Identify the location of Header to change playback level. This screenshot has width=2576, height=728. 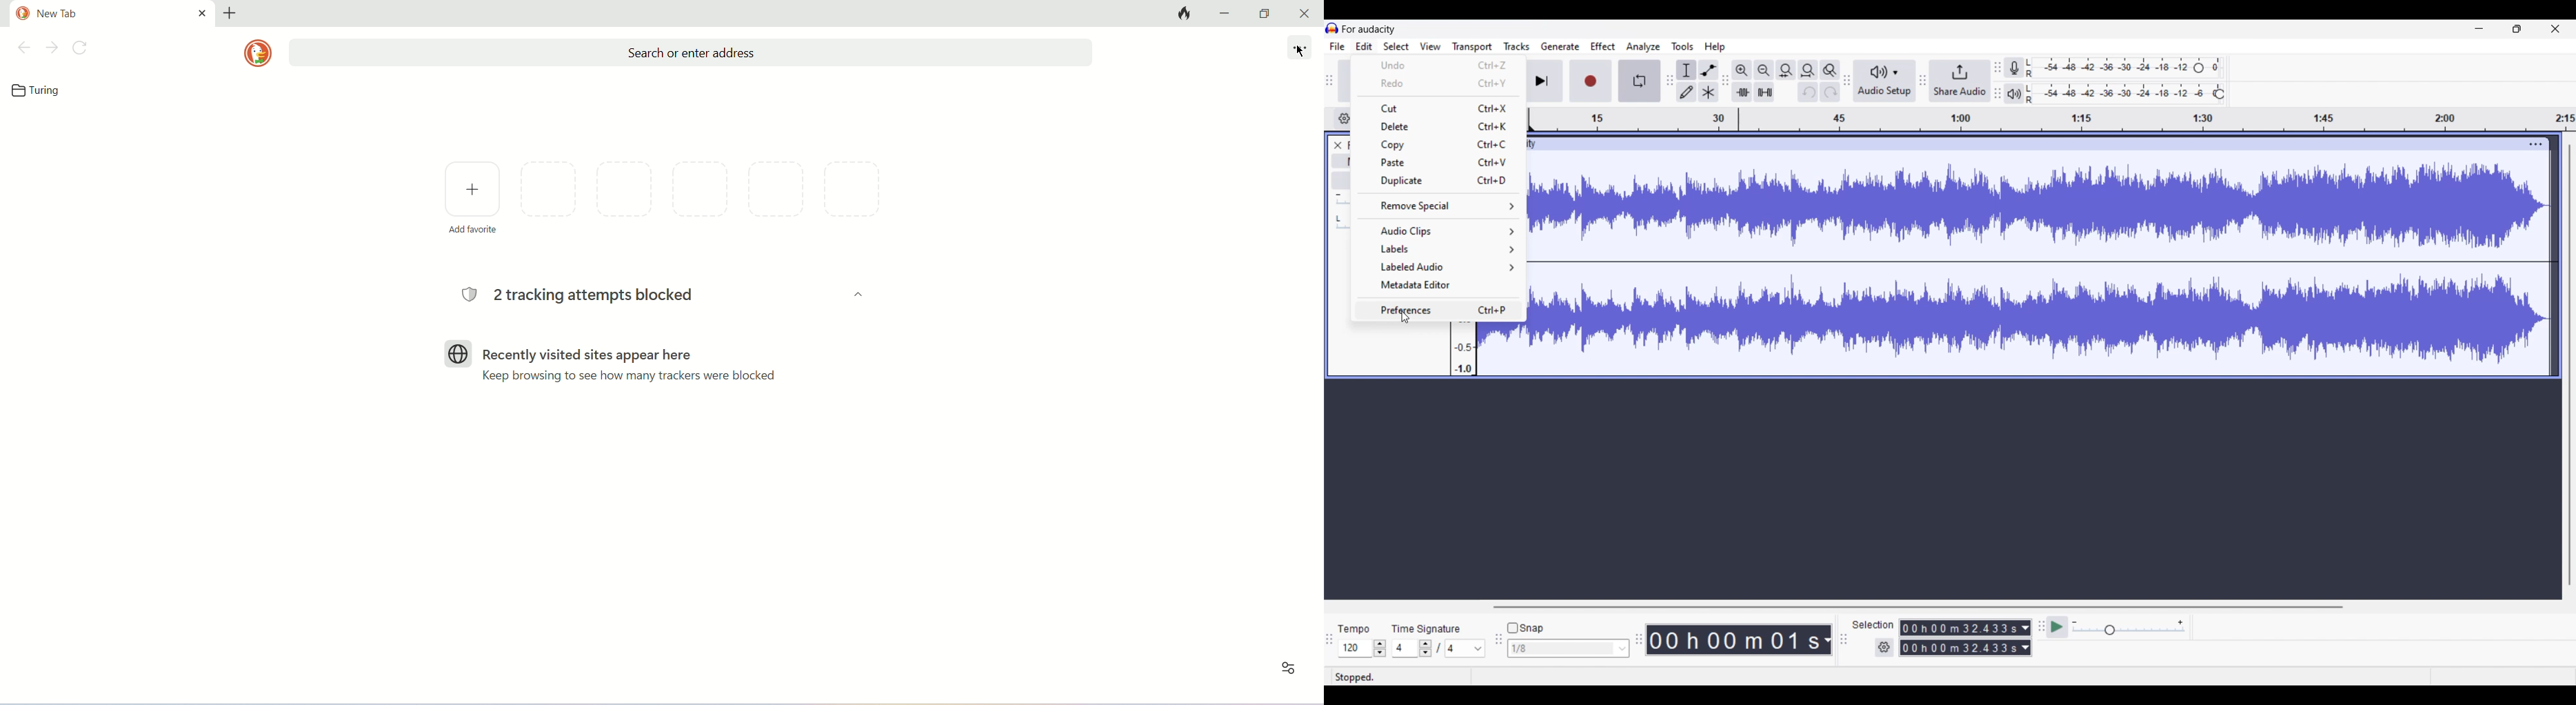
(2220, 94).